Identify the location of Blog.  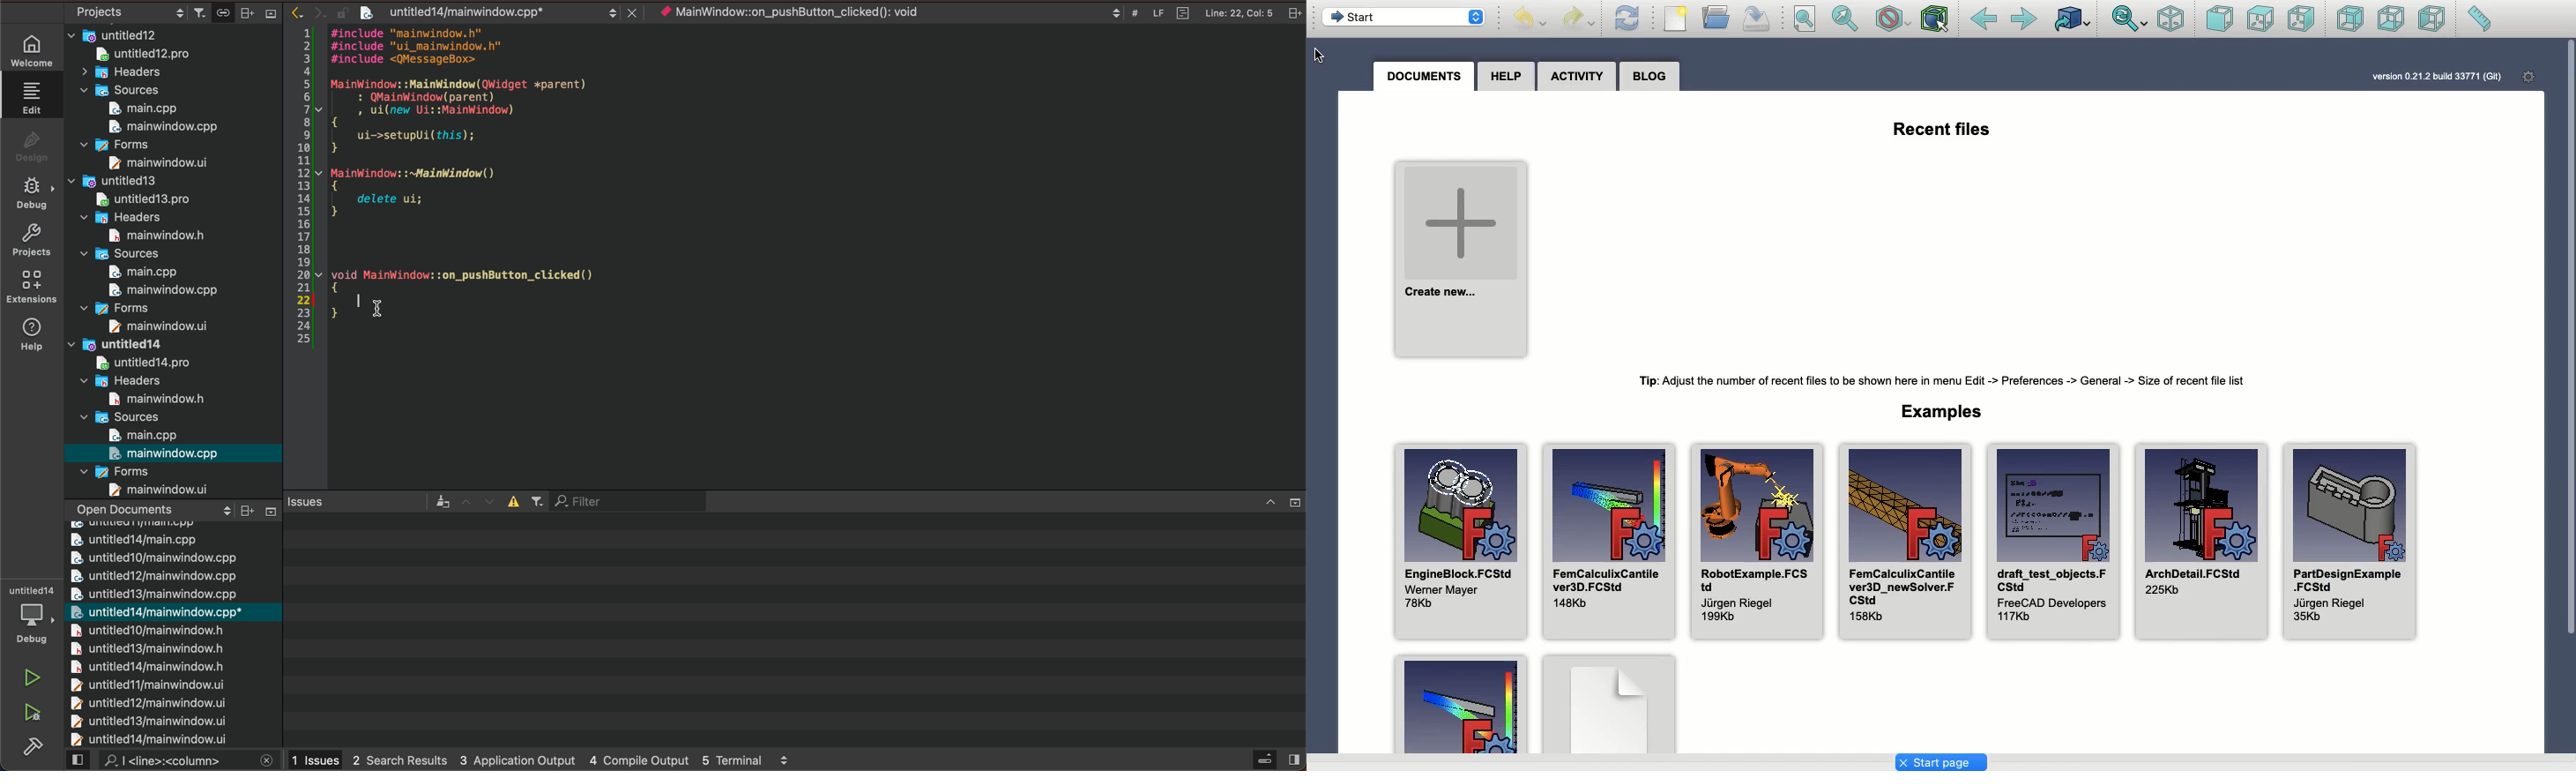
(1649, 77).